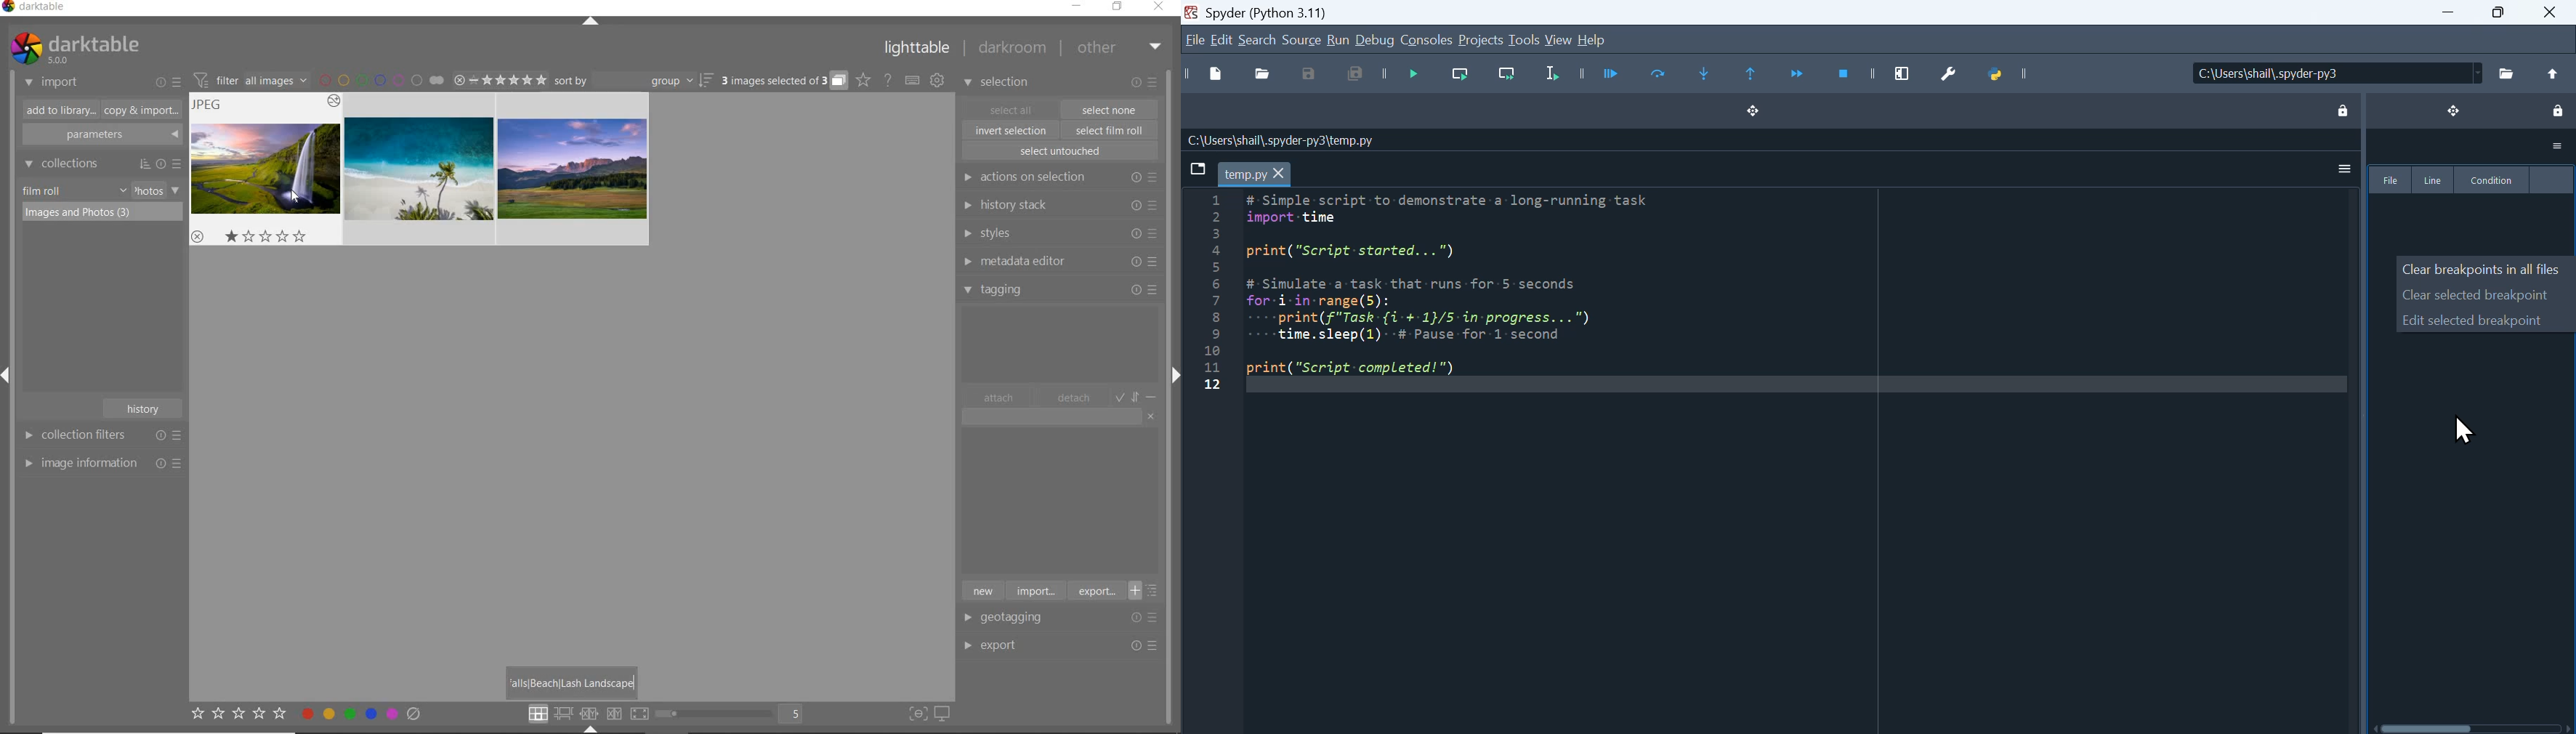 Image resolution: width=2576 pixels, height=756 pixels. Describe the element at coordinates (2005, 78) in the screenshot. I see `Python path manager` at that location.